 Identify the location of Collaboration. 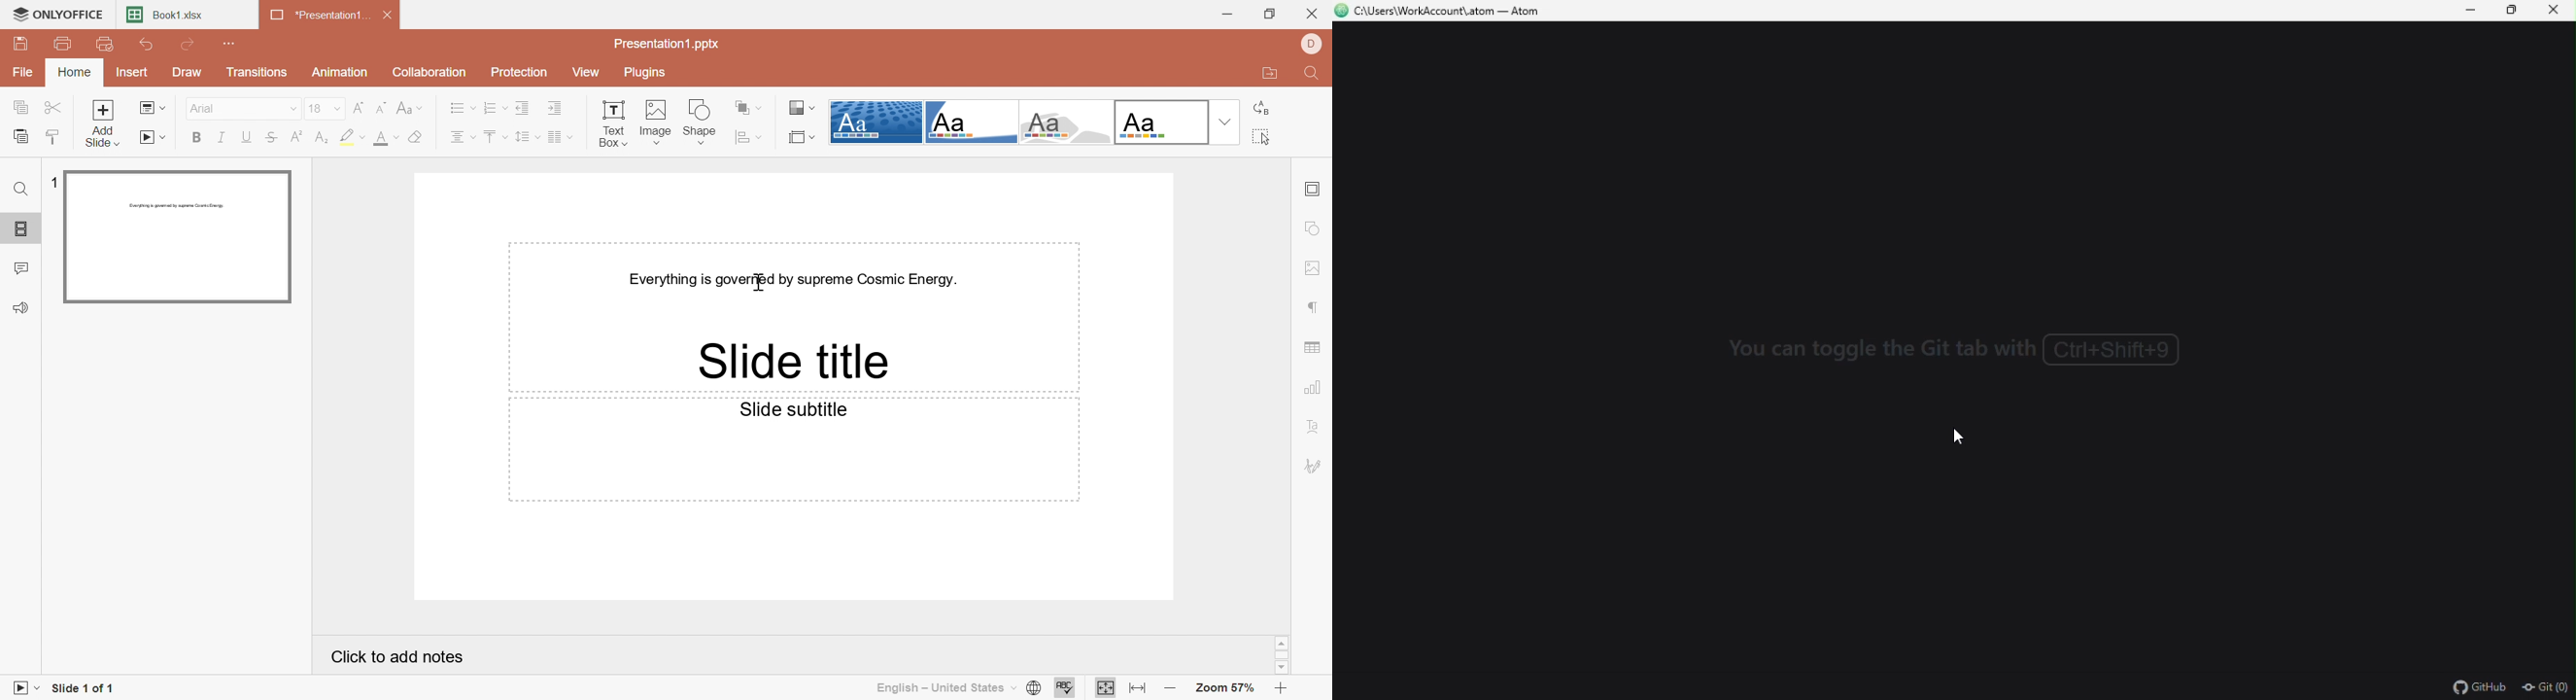
(429, 72).